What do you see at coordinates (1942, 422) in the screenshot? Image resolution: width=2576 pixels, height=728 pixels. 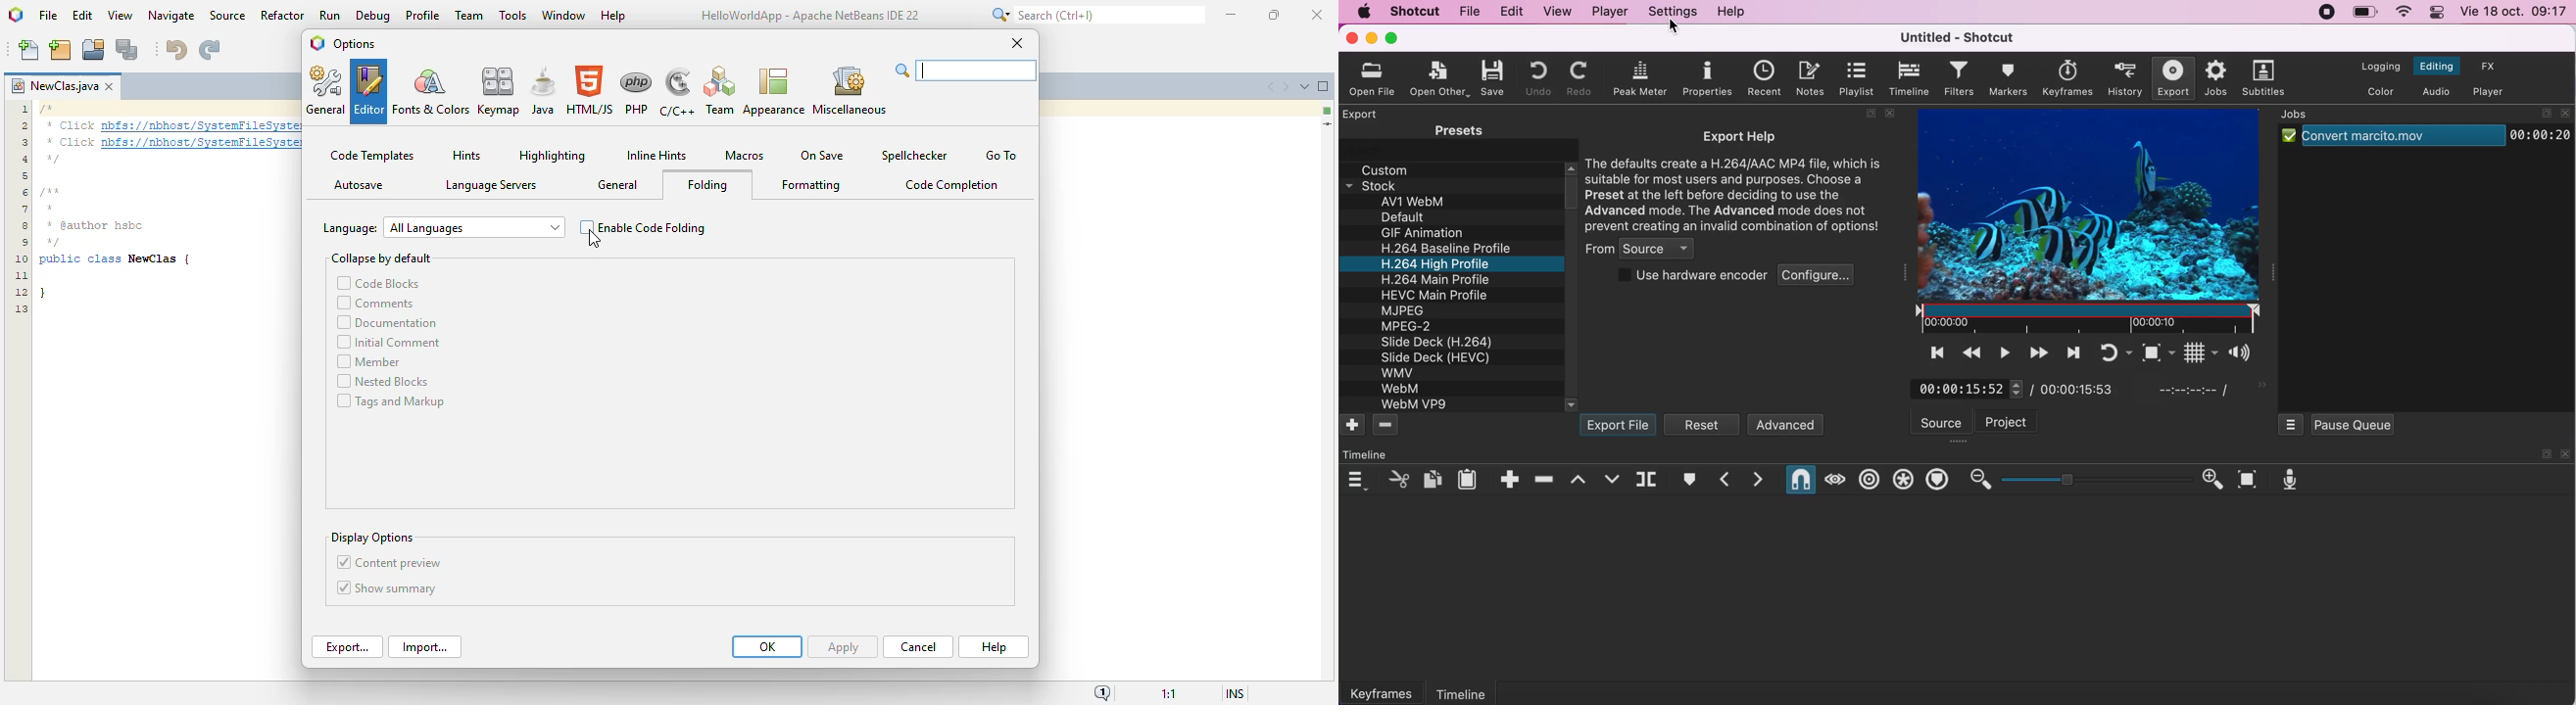 I see `source` at bounding box center [1942, 422].